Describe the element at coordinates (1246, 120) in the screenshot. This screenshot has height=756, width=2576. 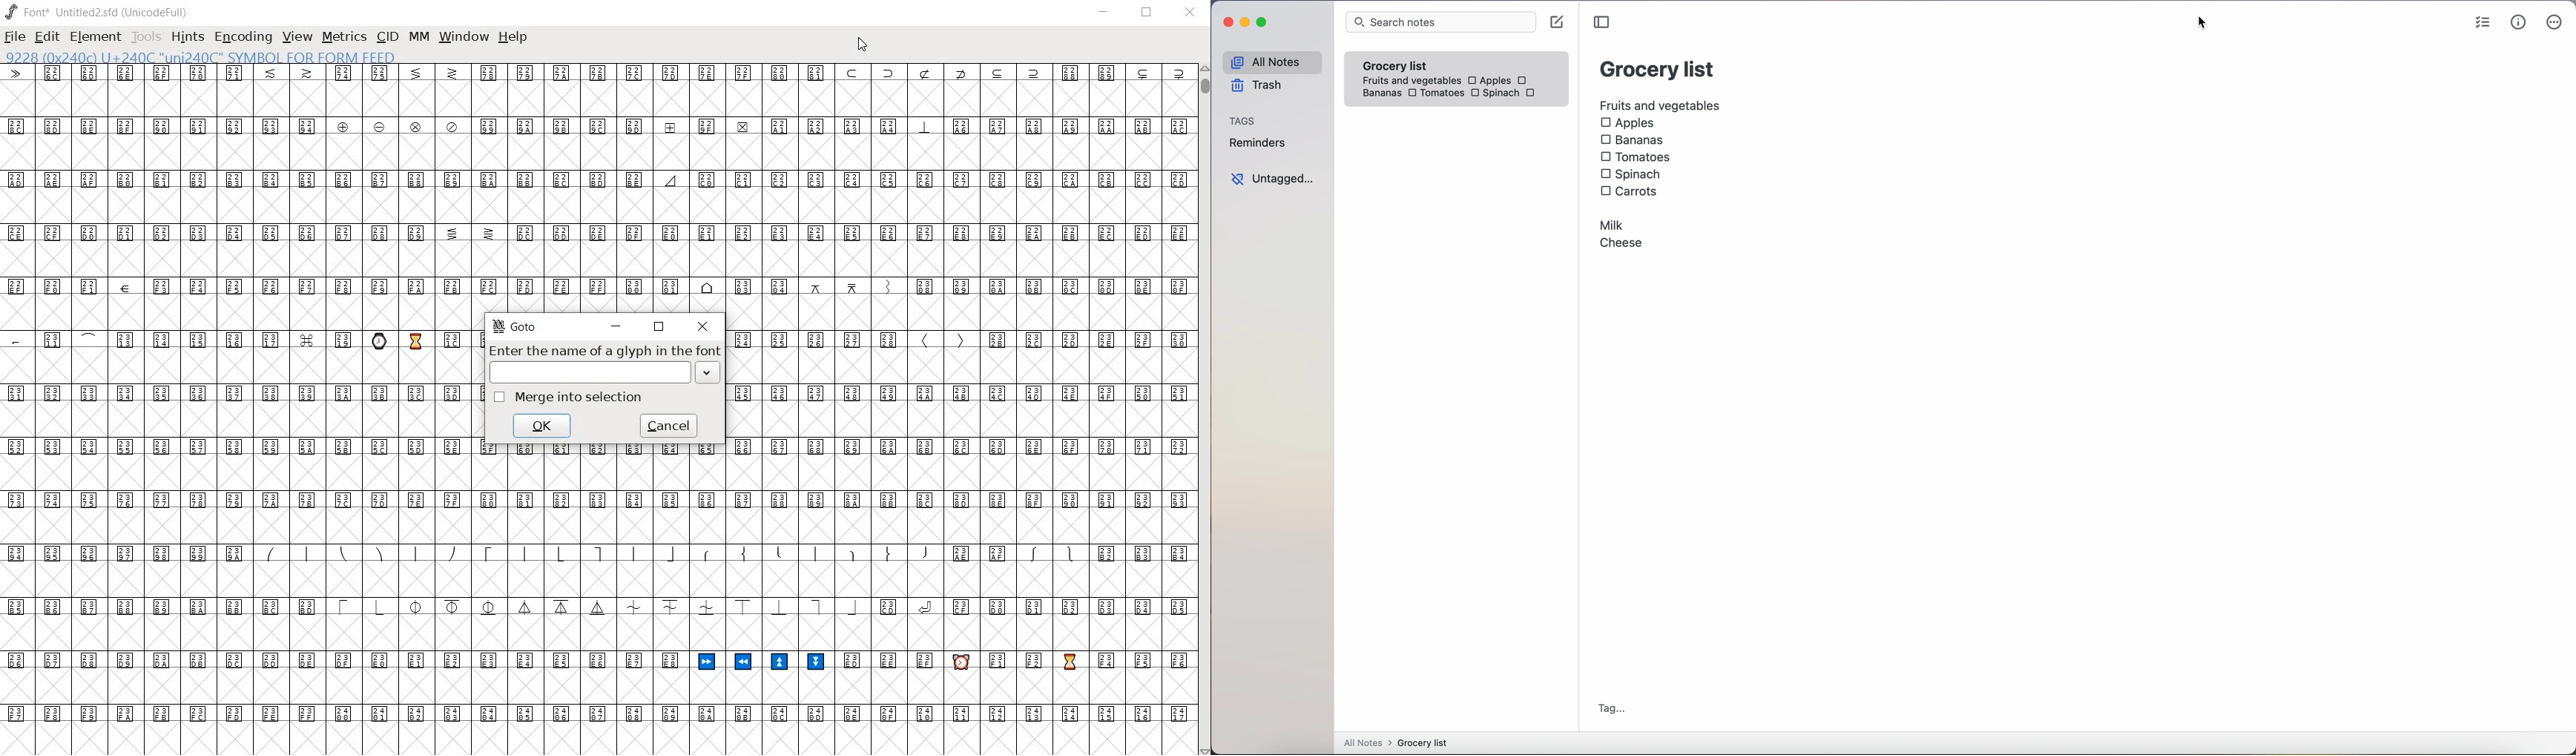
I see `tags` at that location.